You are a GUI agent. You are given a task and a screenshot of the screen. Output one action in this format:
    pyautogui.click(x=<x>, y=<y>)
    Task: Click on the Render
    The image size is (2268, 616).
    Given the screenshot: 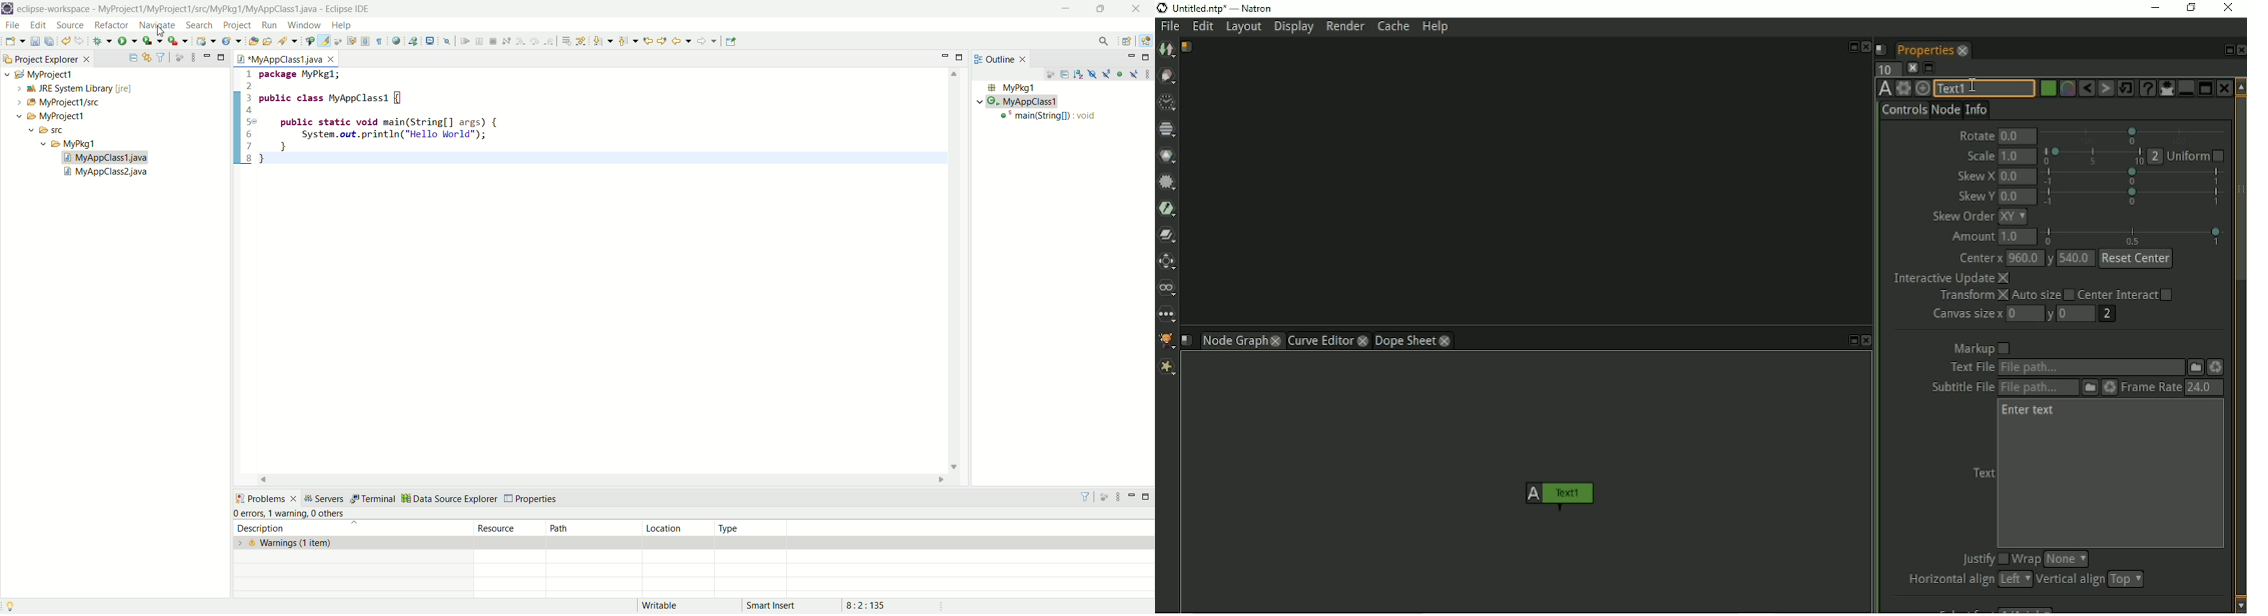 What is the action you would take?
    pyautogui.click(x=1345, y=26)
    